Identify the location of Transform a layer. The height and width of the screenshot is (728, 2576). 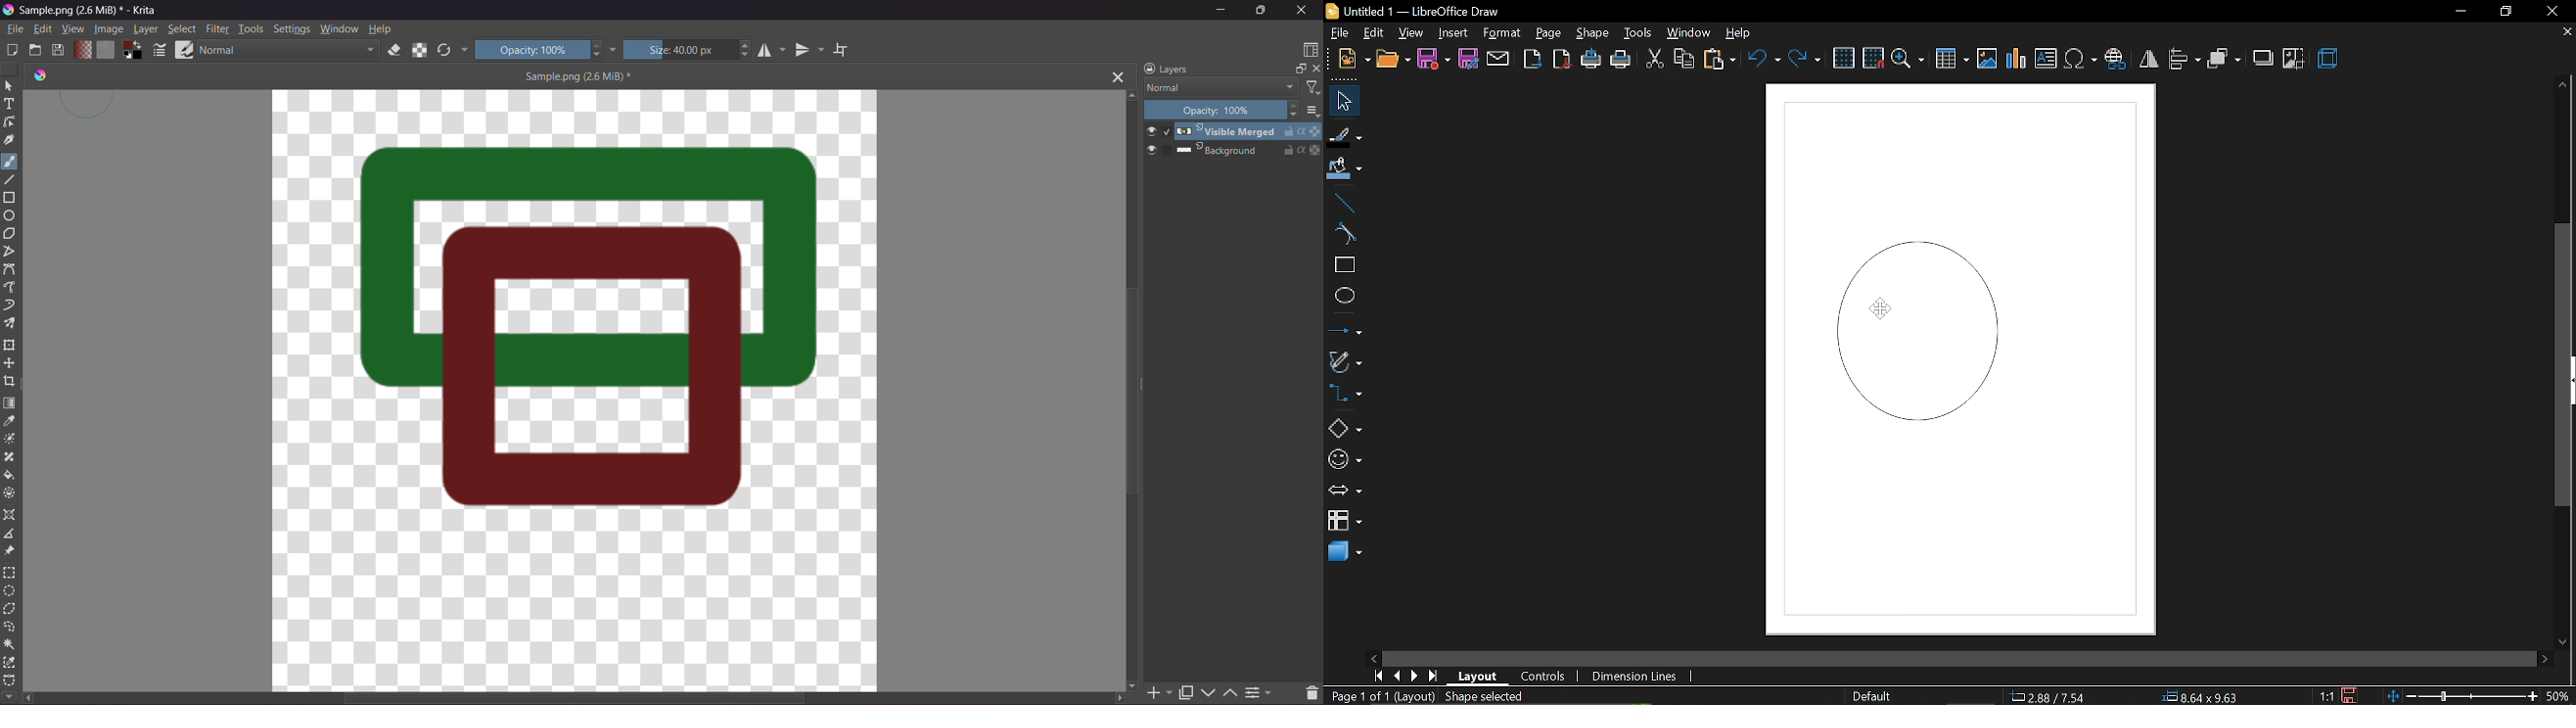
(10, 346).